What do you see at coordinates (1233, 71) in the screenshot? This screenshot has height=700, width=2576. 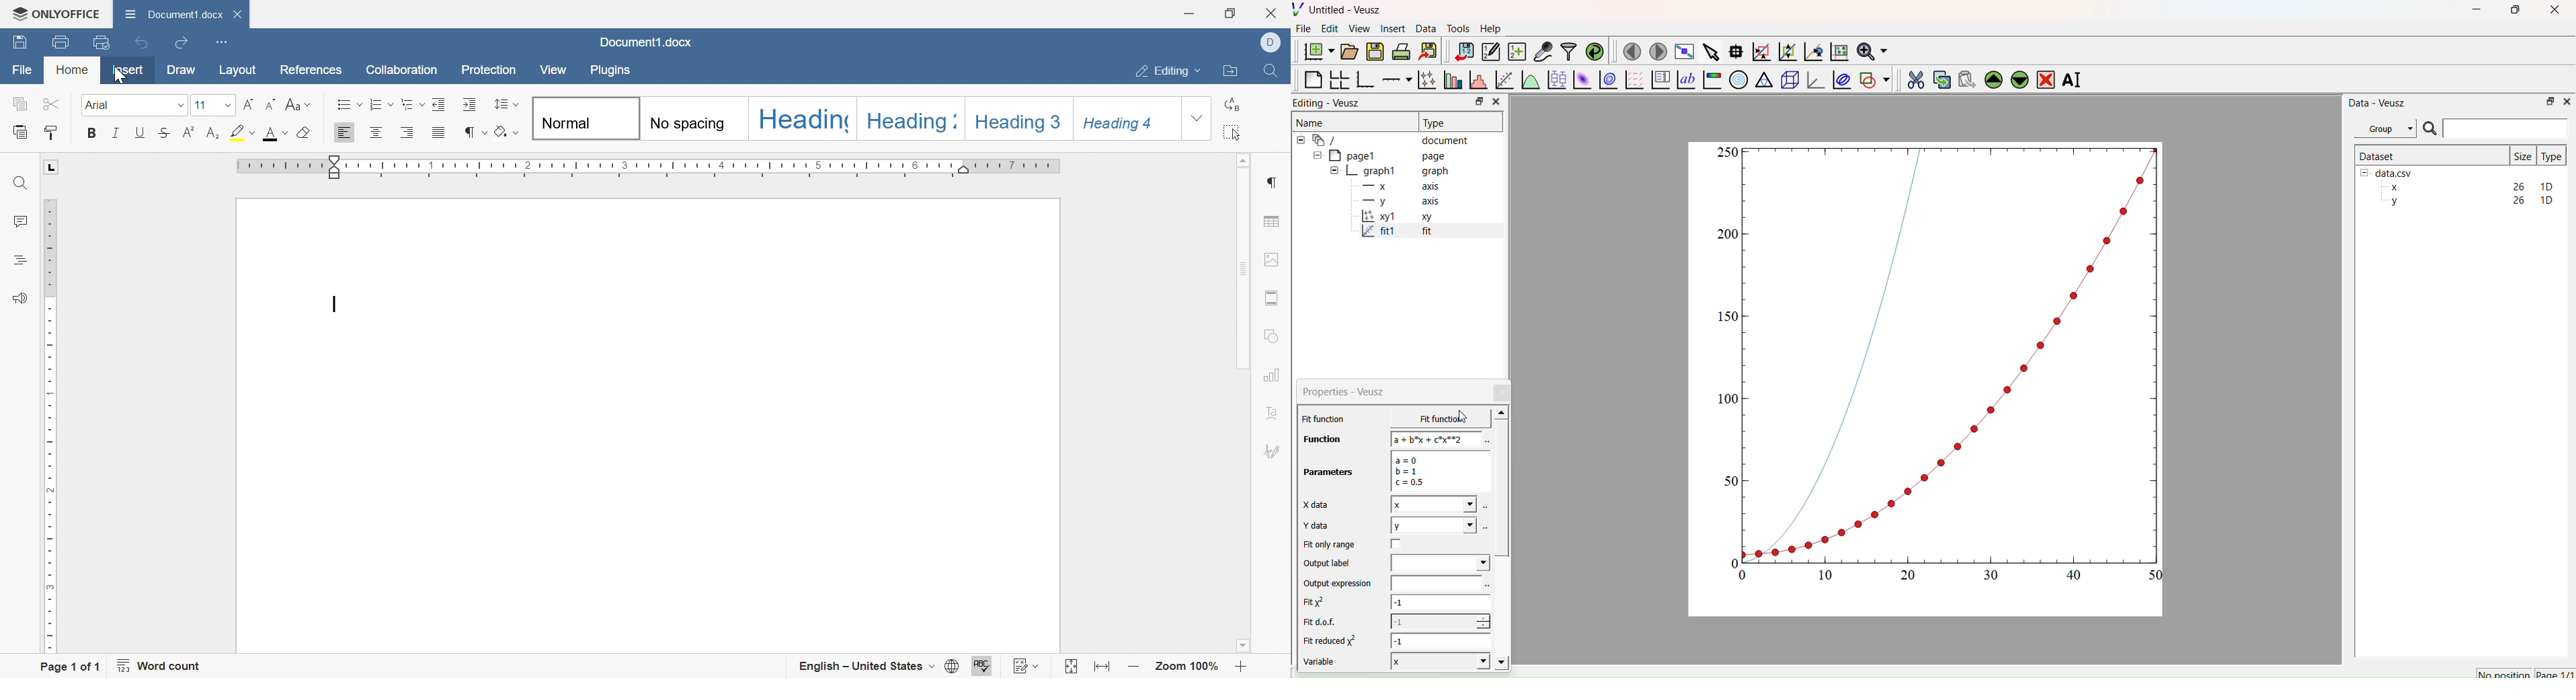 I see `Open File location` at bounding box center [1233, 71].